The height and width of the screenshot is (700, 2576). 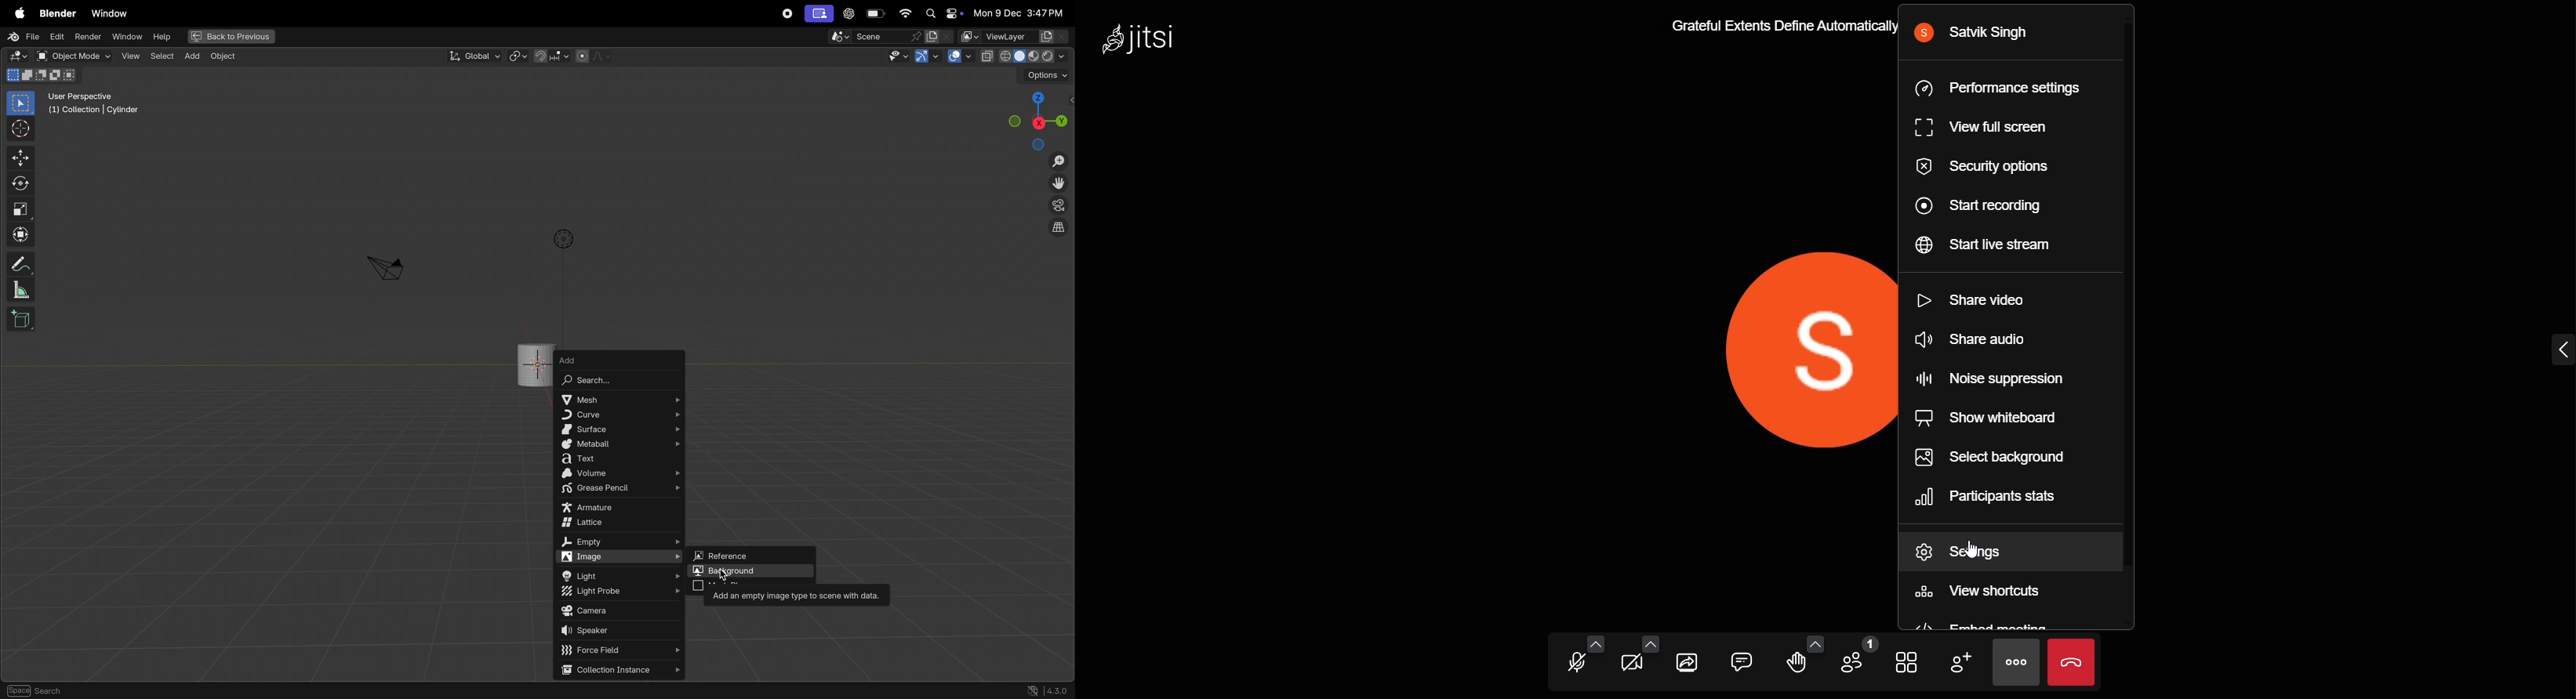 What do you see at coordinates (55, 11) in the screenshot?
I see `Blender` at bounding box center [55, 11].